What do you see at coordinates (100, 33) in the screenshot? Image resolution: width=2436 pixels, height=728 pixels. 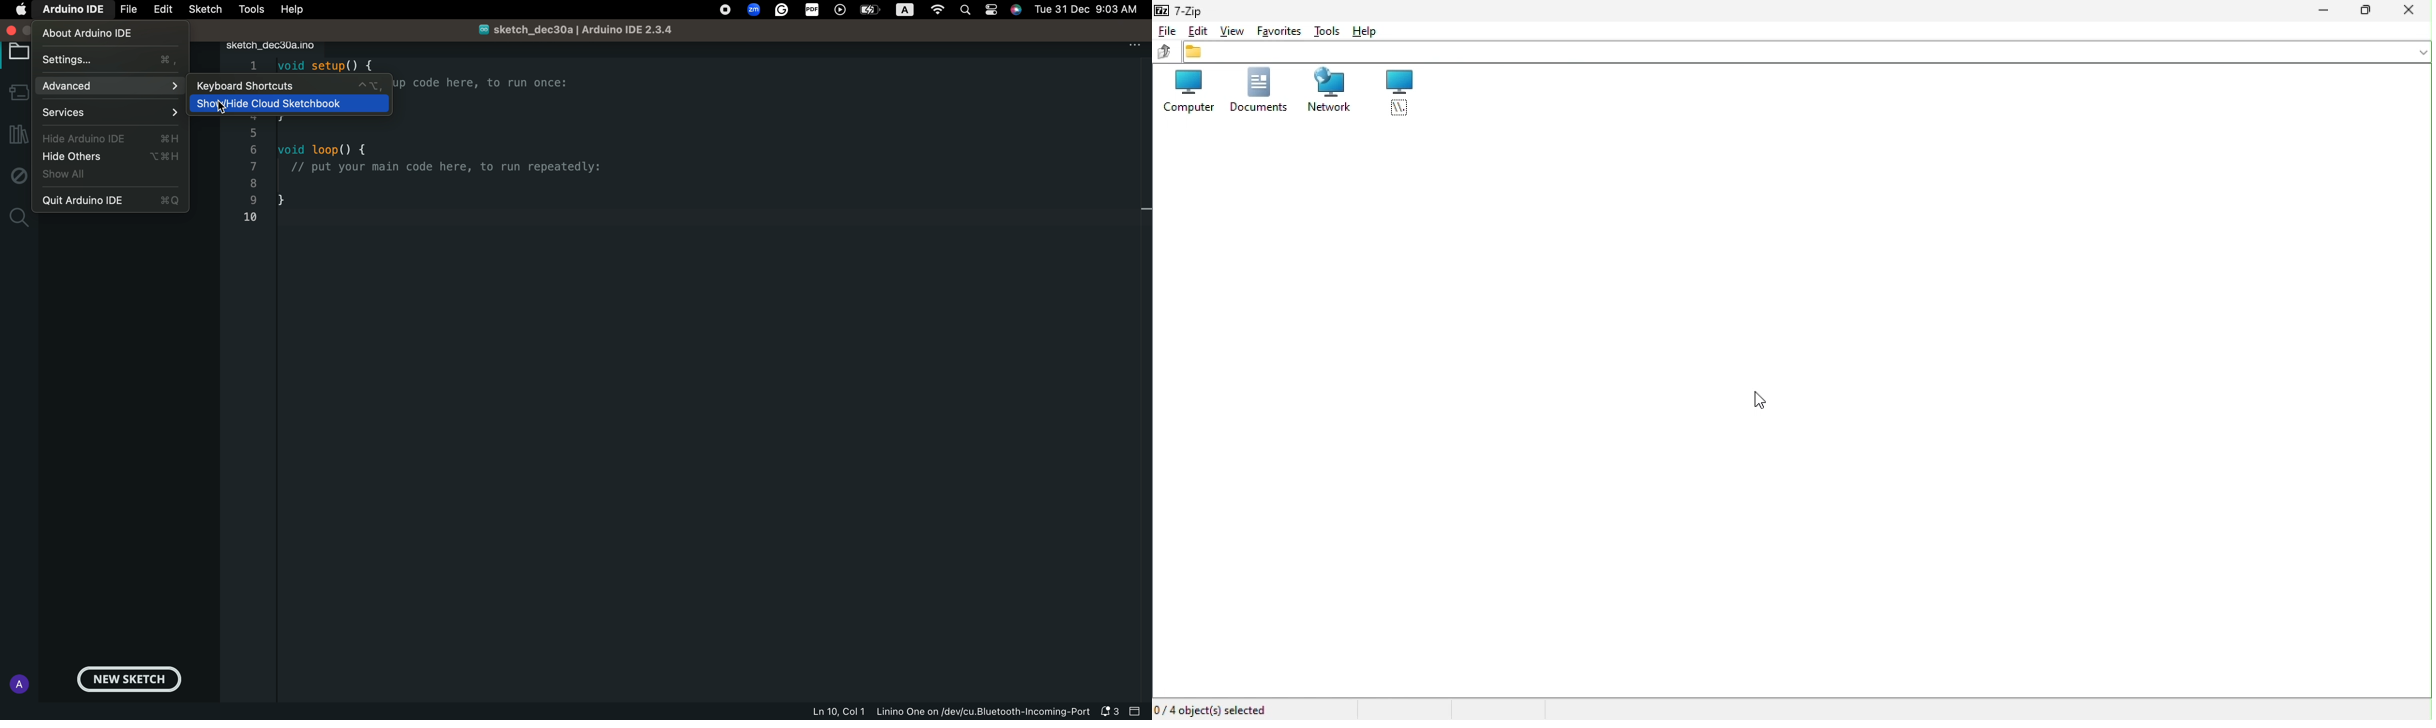 I see `about ardino ide` at bounding box center [100, 33].